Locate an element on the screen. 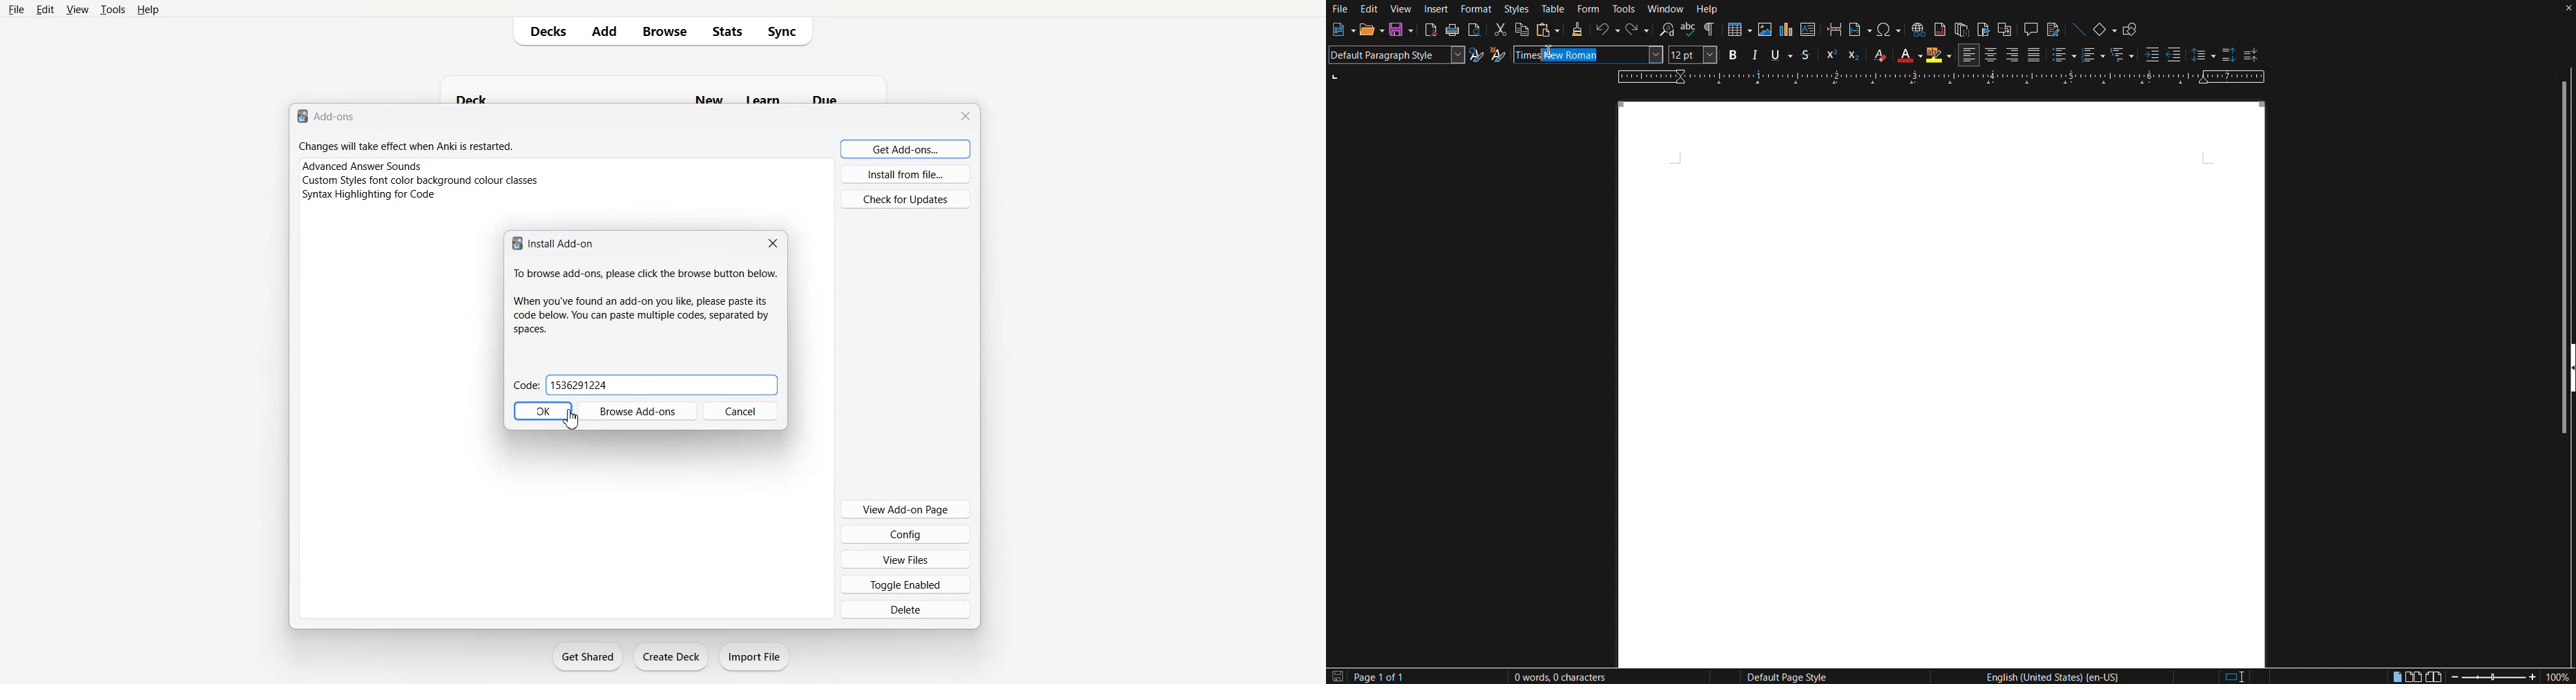 This screenshot has width=2576, height=700. Cut is located at coordinates (1499, 31).